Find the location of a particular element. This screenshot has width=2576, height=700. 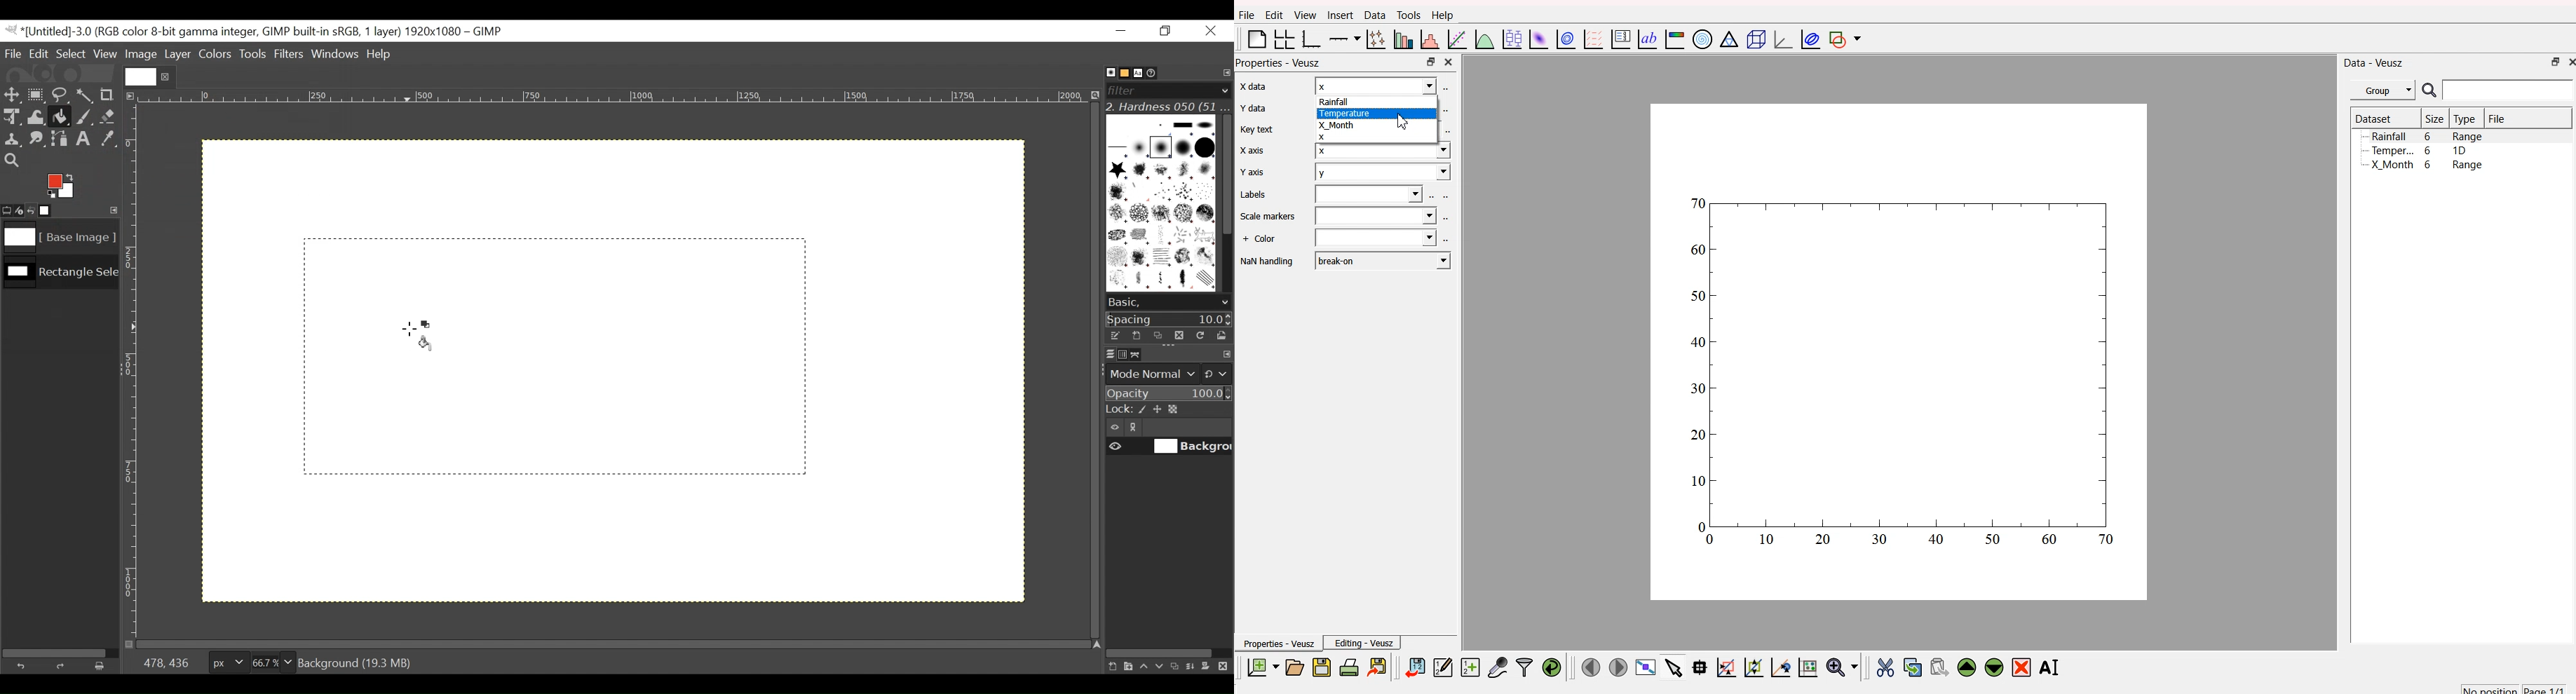

plot on axis is located at coordinates (1345, 38).